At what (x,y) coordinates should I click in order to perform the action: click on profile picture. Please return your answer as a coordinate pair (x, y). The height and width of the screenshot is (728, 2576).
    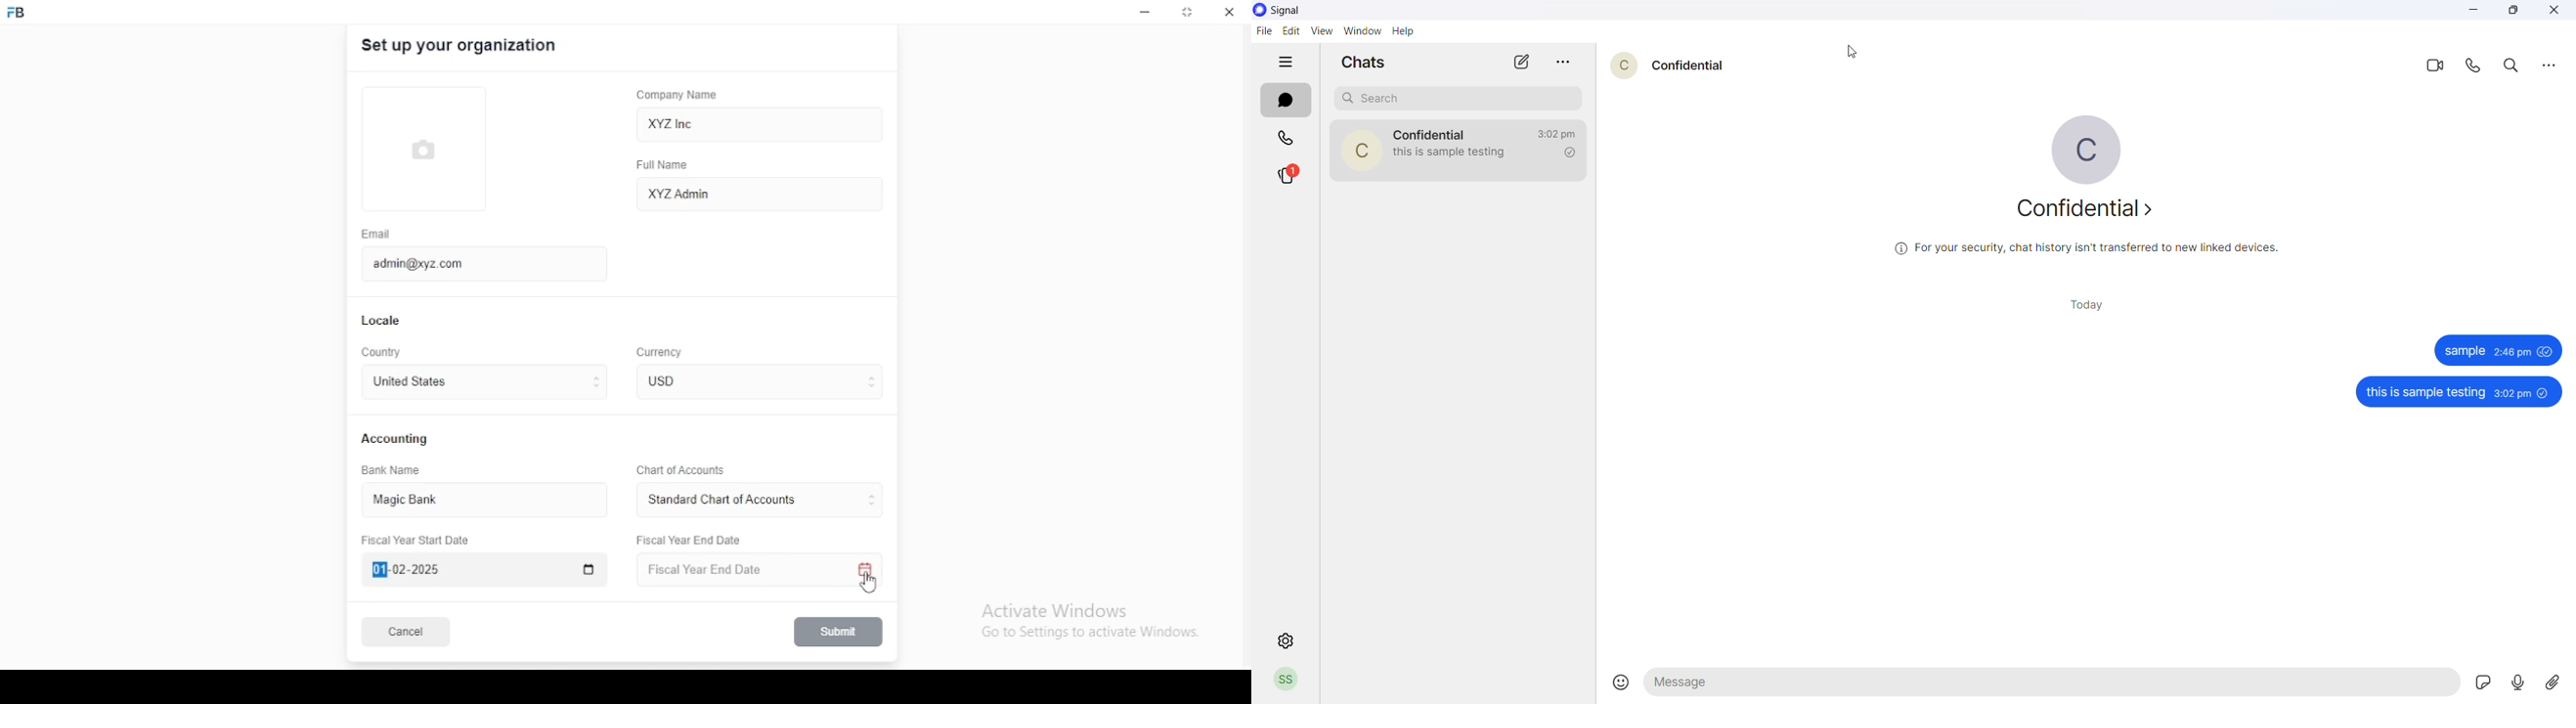
    Looking at the image, I should click on (2088, 147).